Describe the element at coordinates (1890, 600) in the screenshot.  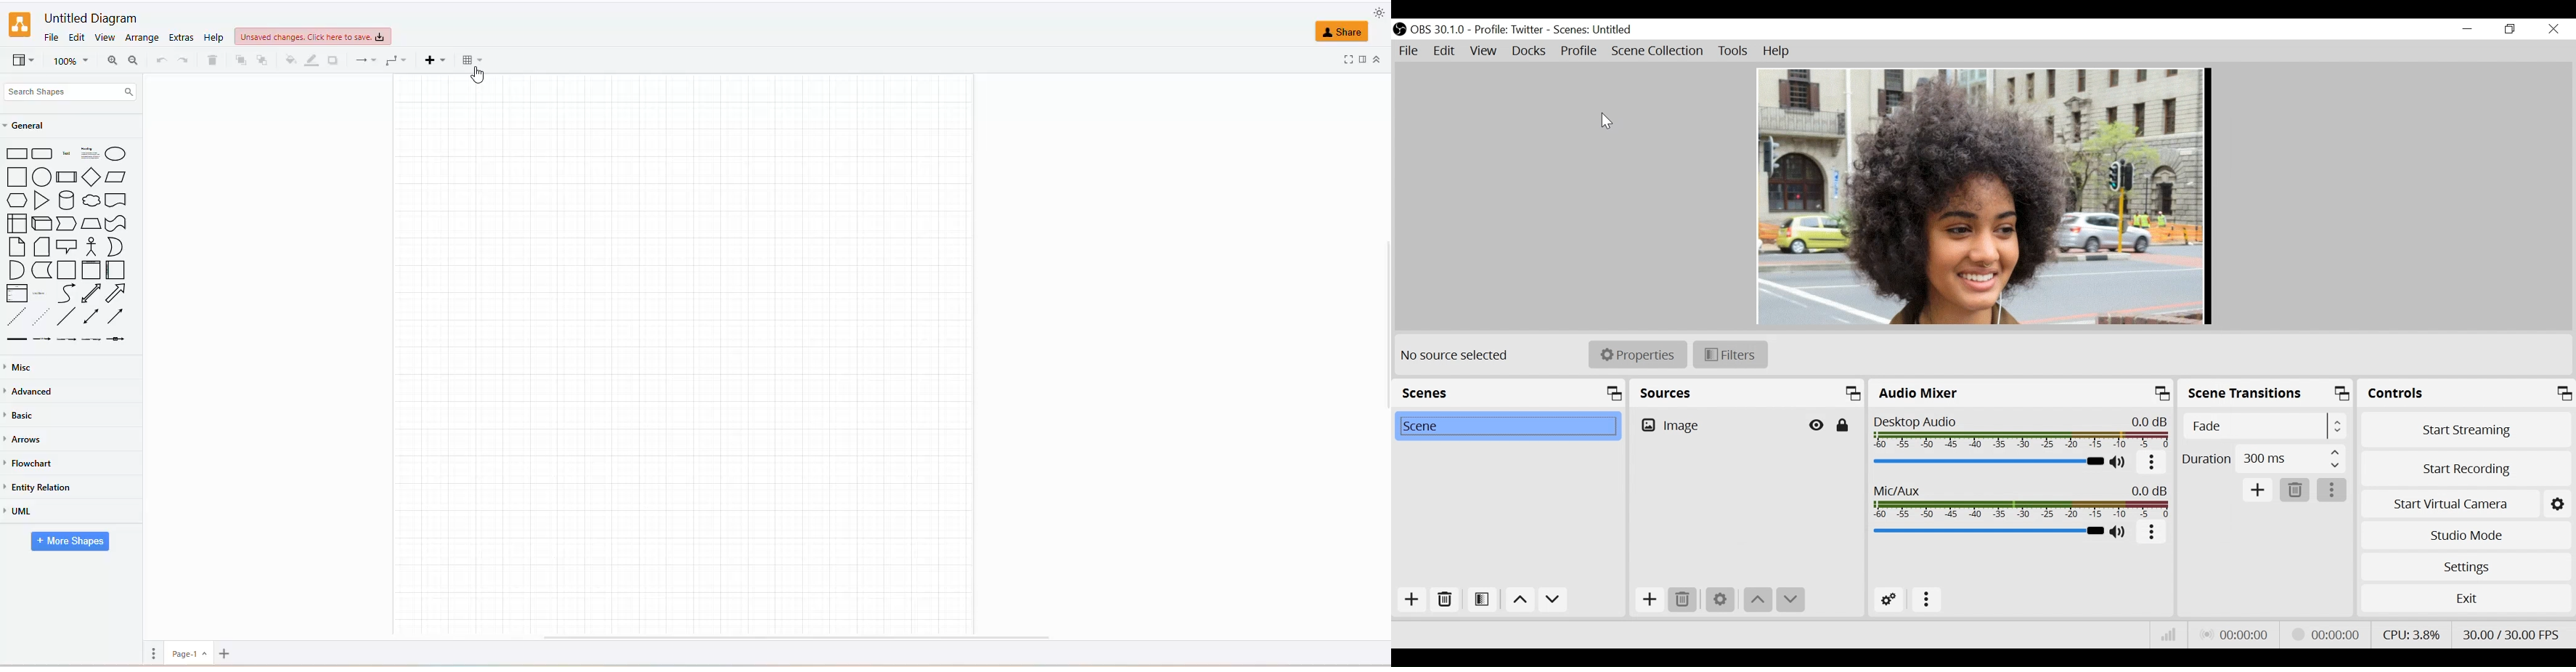
I see `Advanced Audio Settings` at that location.